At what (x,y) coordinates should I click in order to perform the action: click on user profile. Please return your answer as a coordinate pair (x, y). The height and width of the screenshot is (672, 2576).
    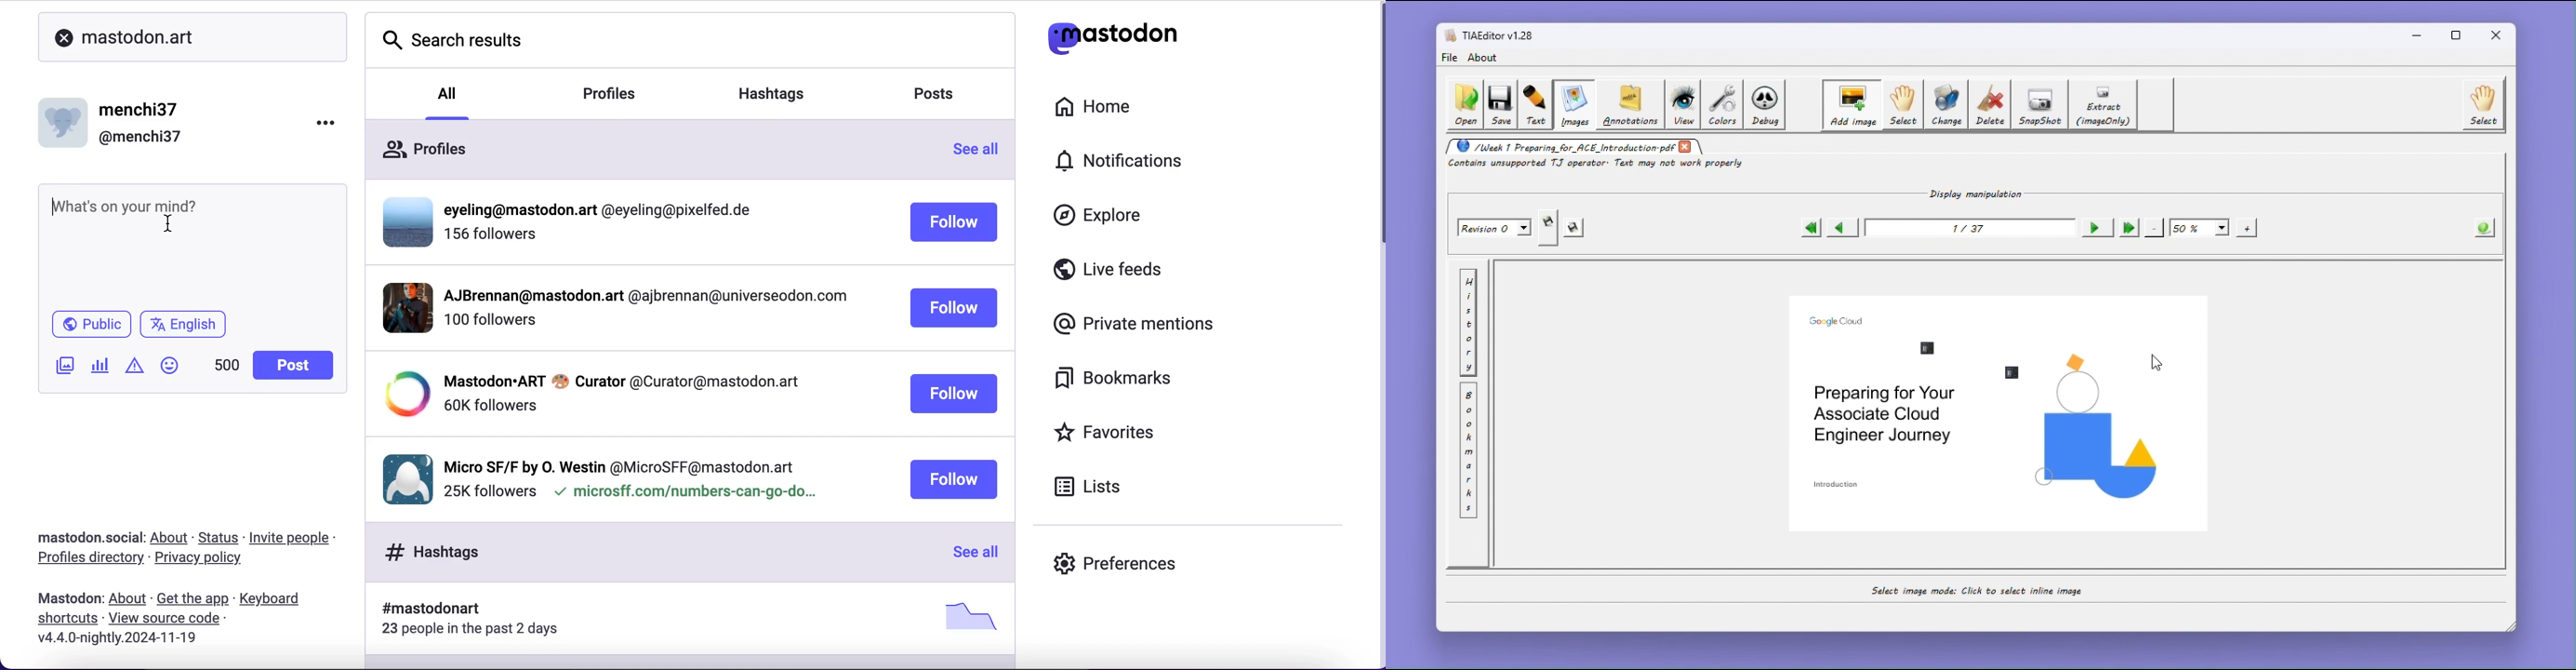
    Looking at the image, I should click on (634, 474).